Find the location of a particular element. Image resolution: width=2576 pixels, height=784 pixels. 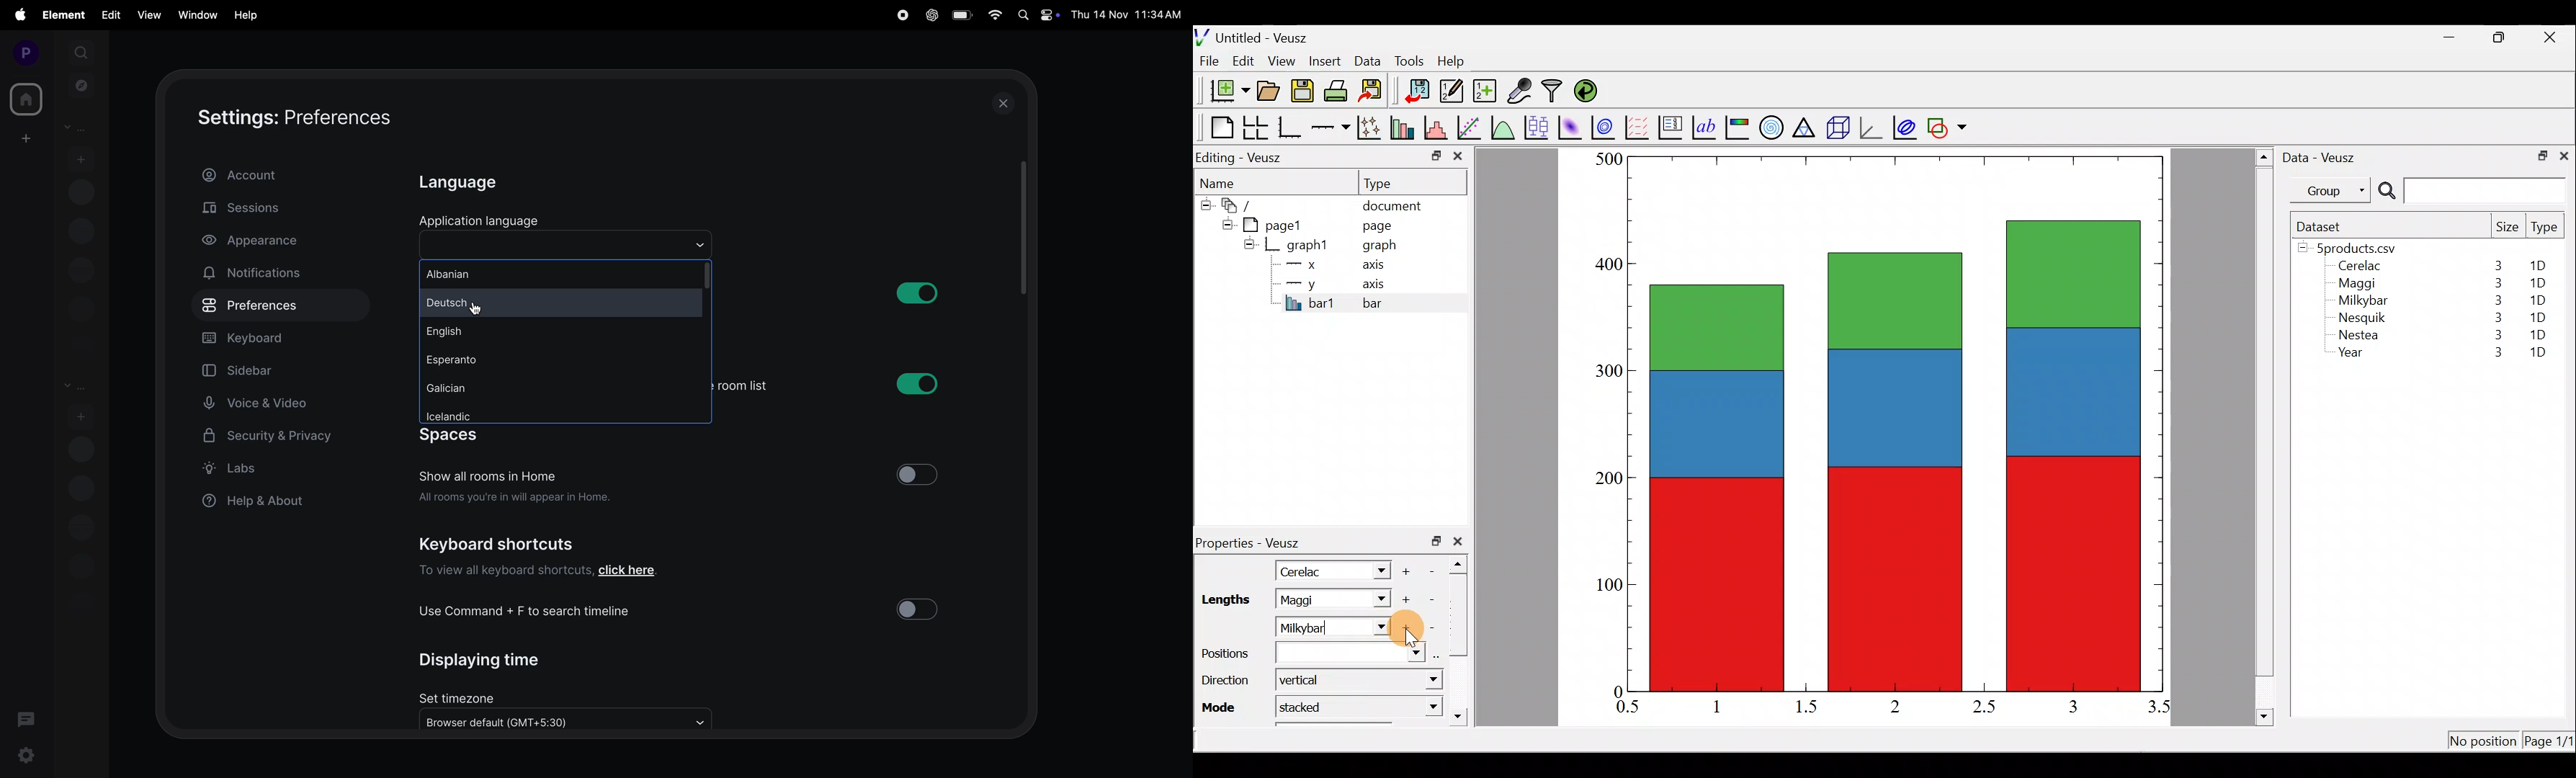

explore rooms is located at coordinates (81, 88).